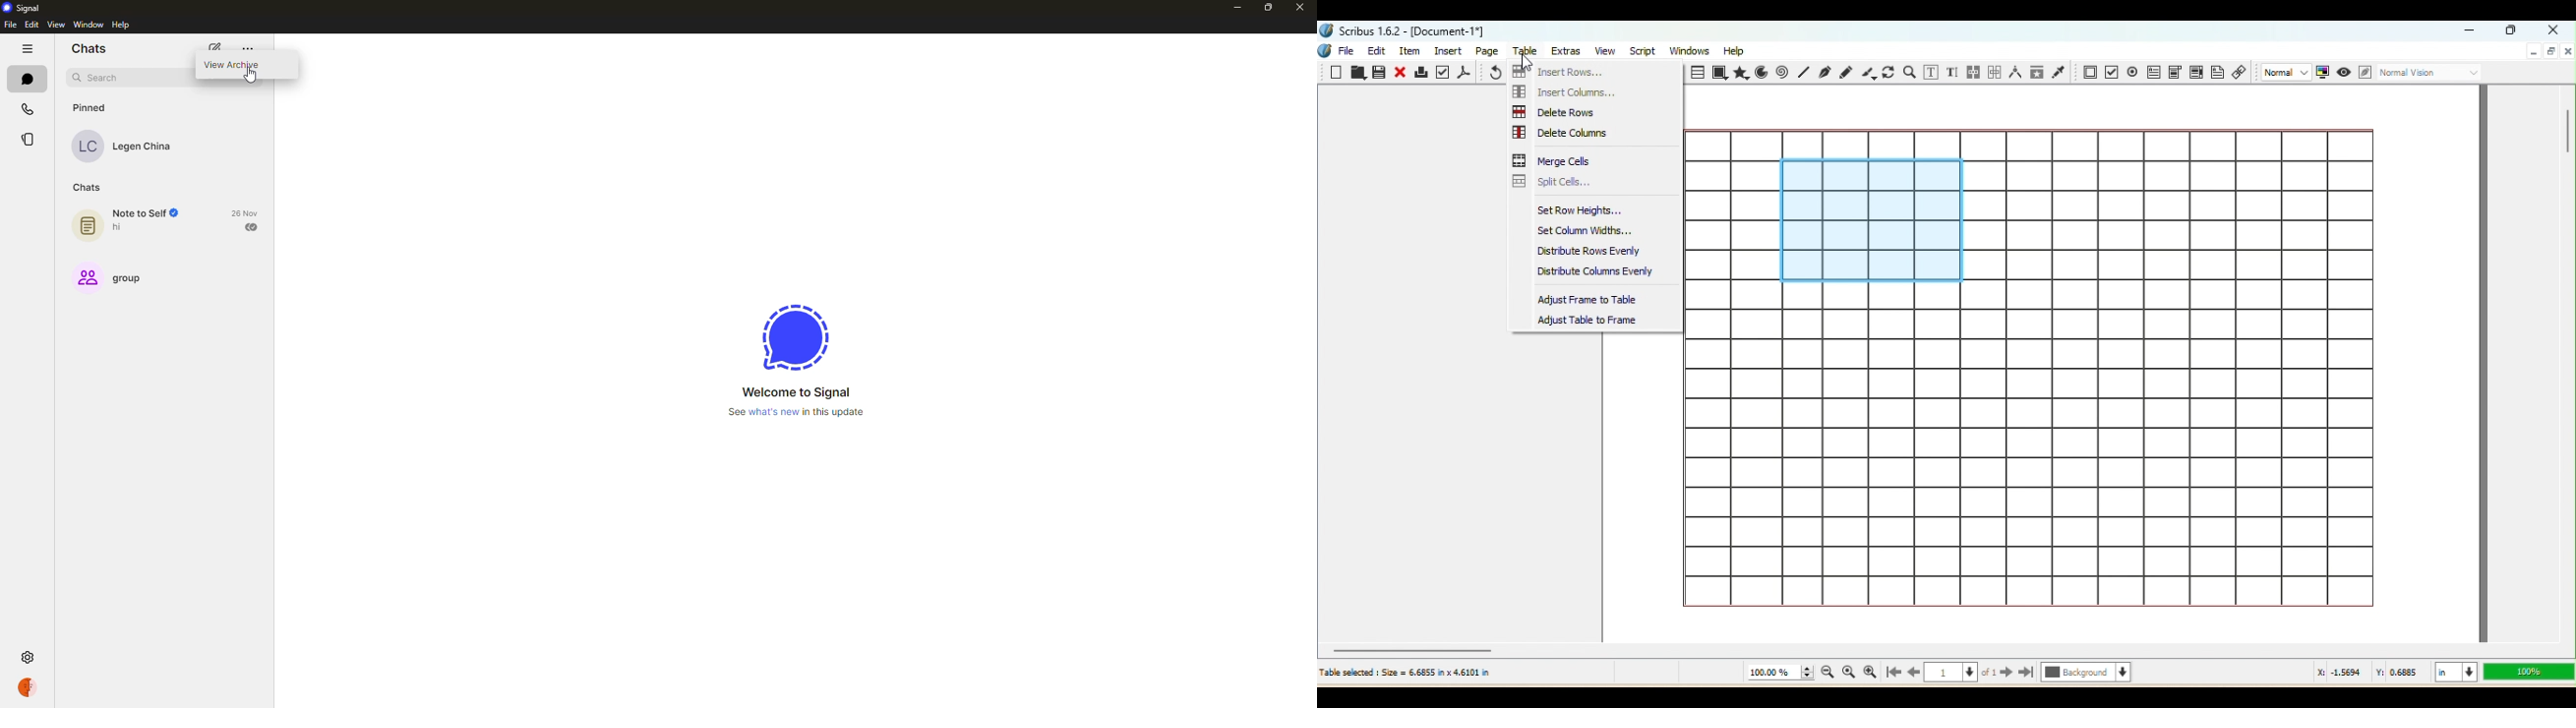 The width and height of the screenshot is (2576, 728). Describe the element at coordinates (248, 49) in the screenshot. I see `more` at that location.